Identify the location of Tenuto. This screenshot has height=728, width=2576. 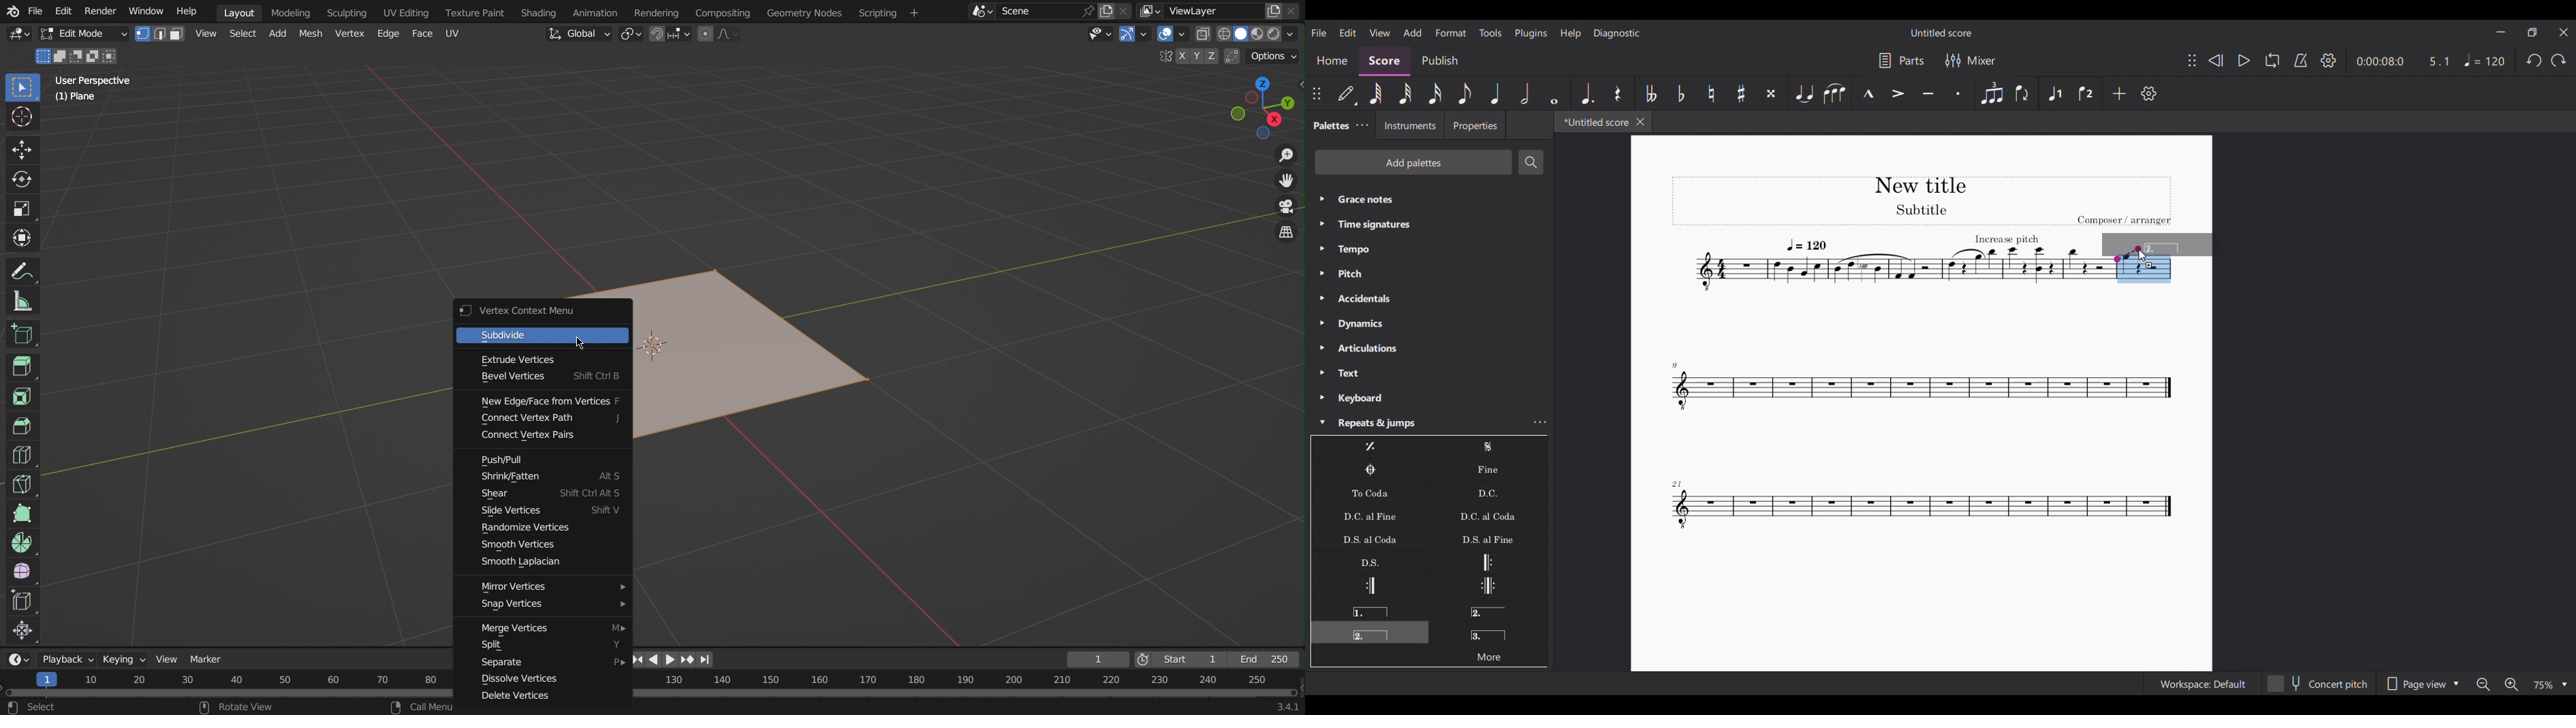
(1929, 93).